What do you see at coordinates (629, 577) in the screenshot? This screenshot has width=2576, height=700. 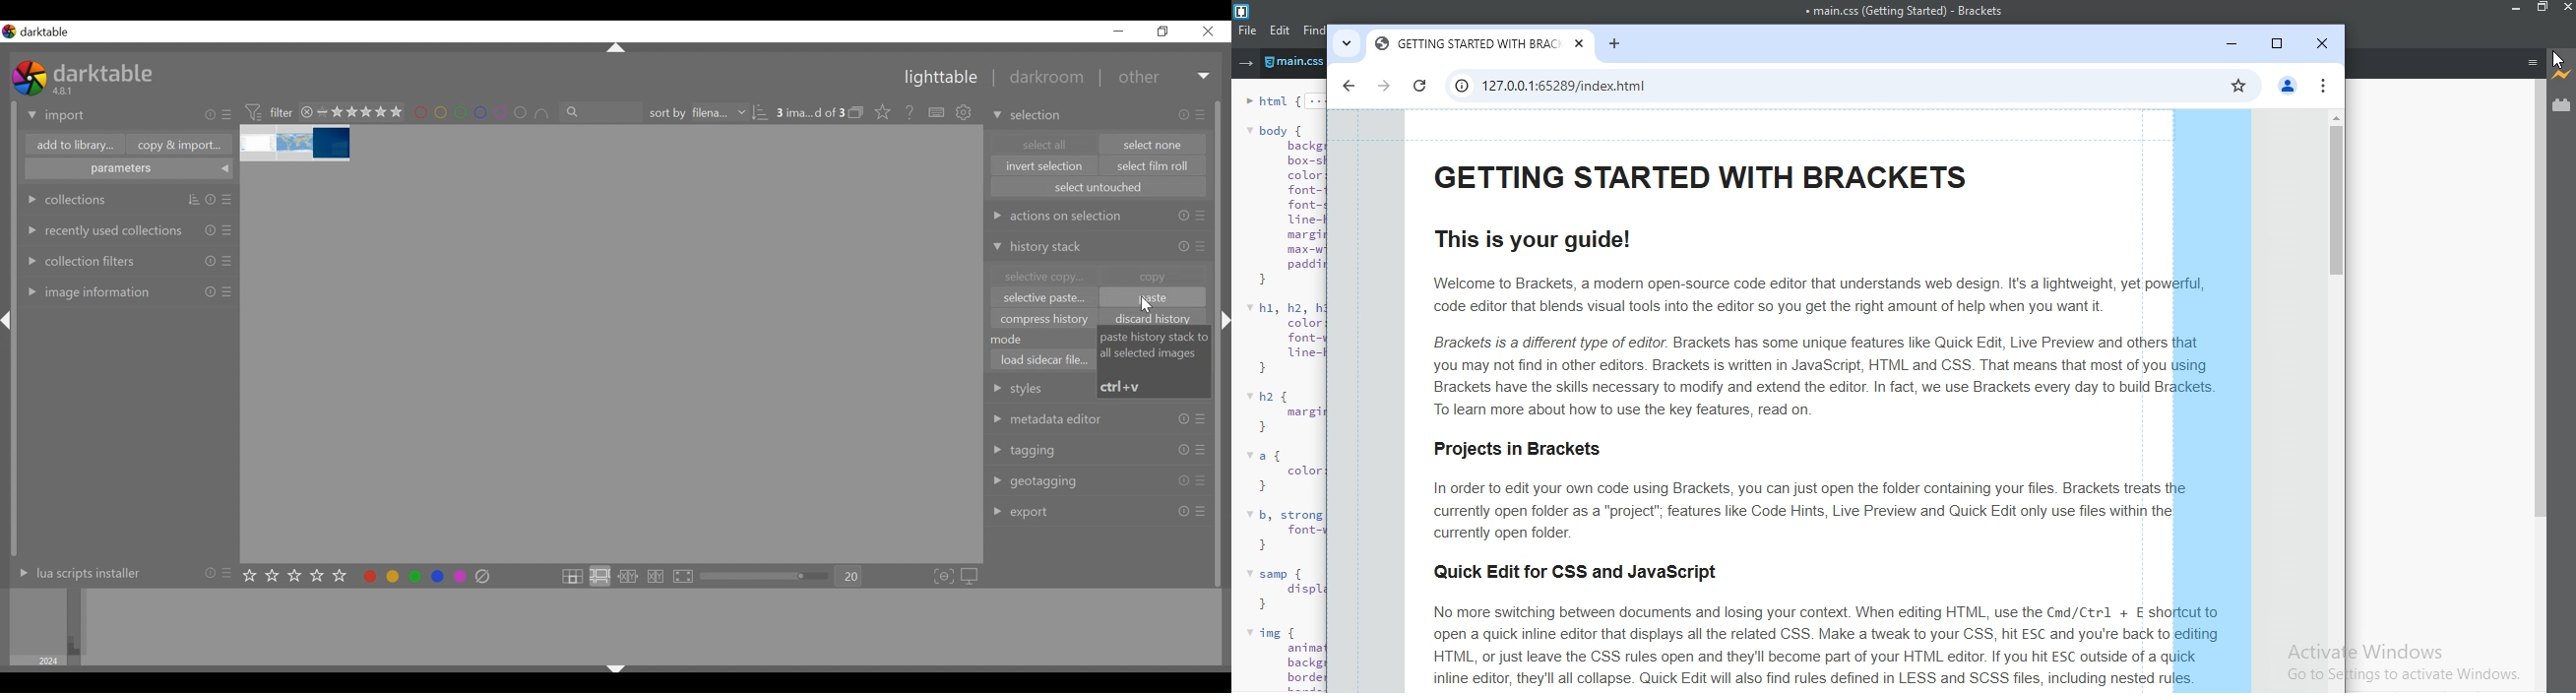 I see `click to enter culling layout in fixed mode` at bounding box center [629, 577].